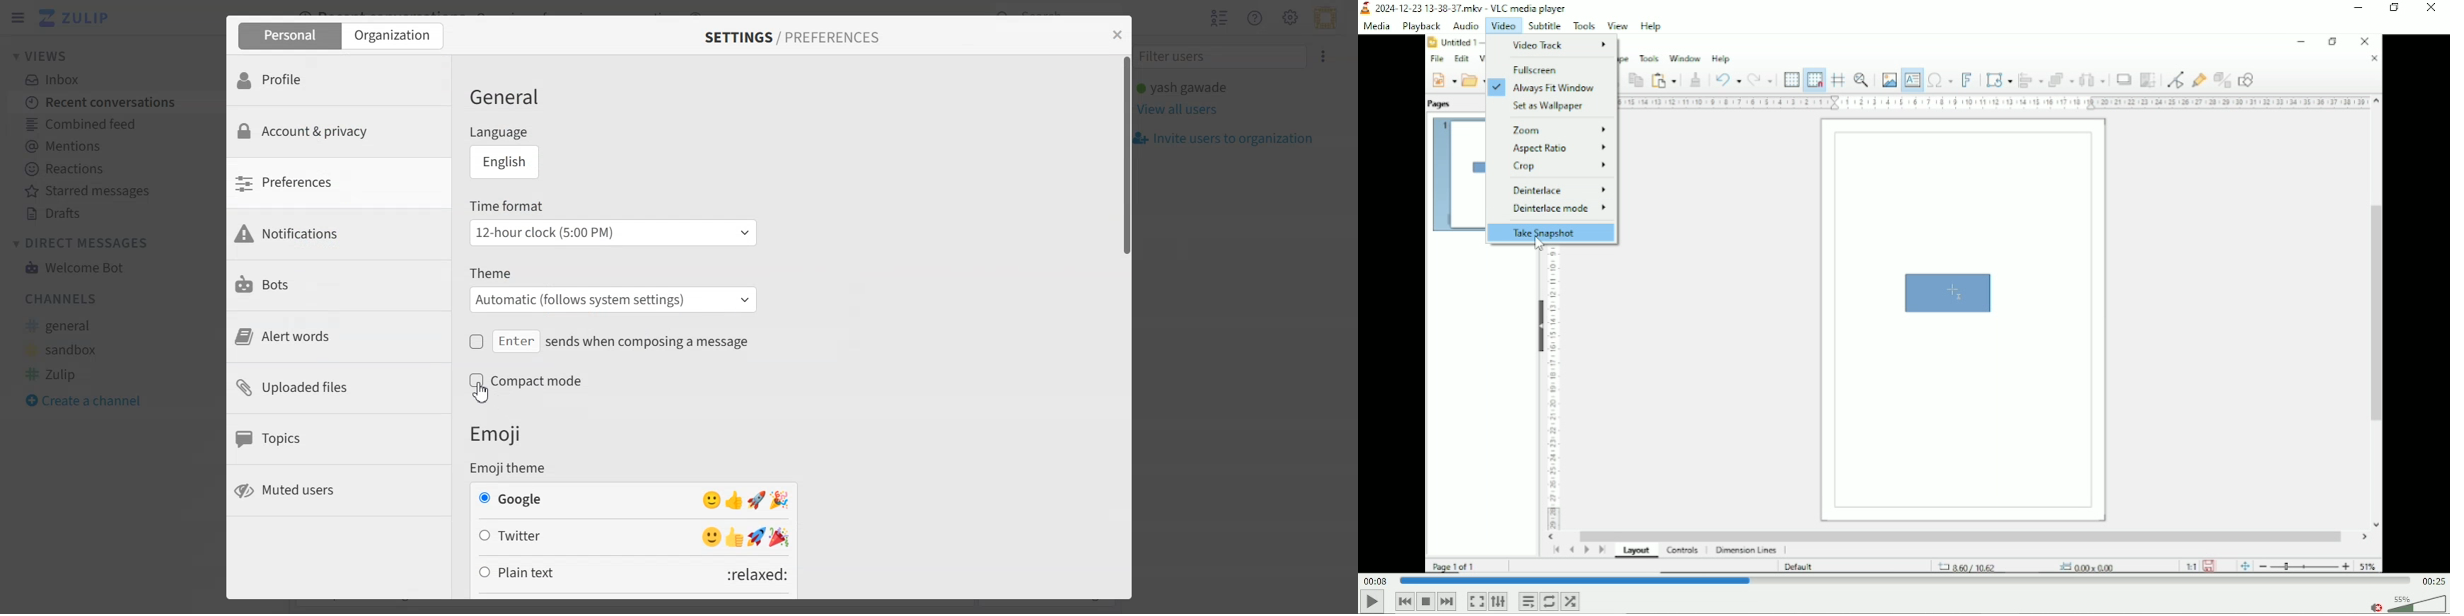 Image resolution: width=2464 pixels, height=616 pixels. I want to click on Deinterlace mode, so click(1559, 209).